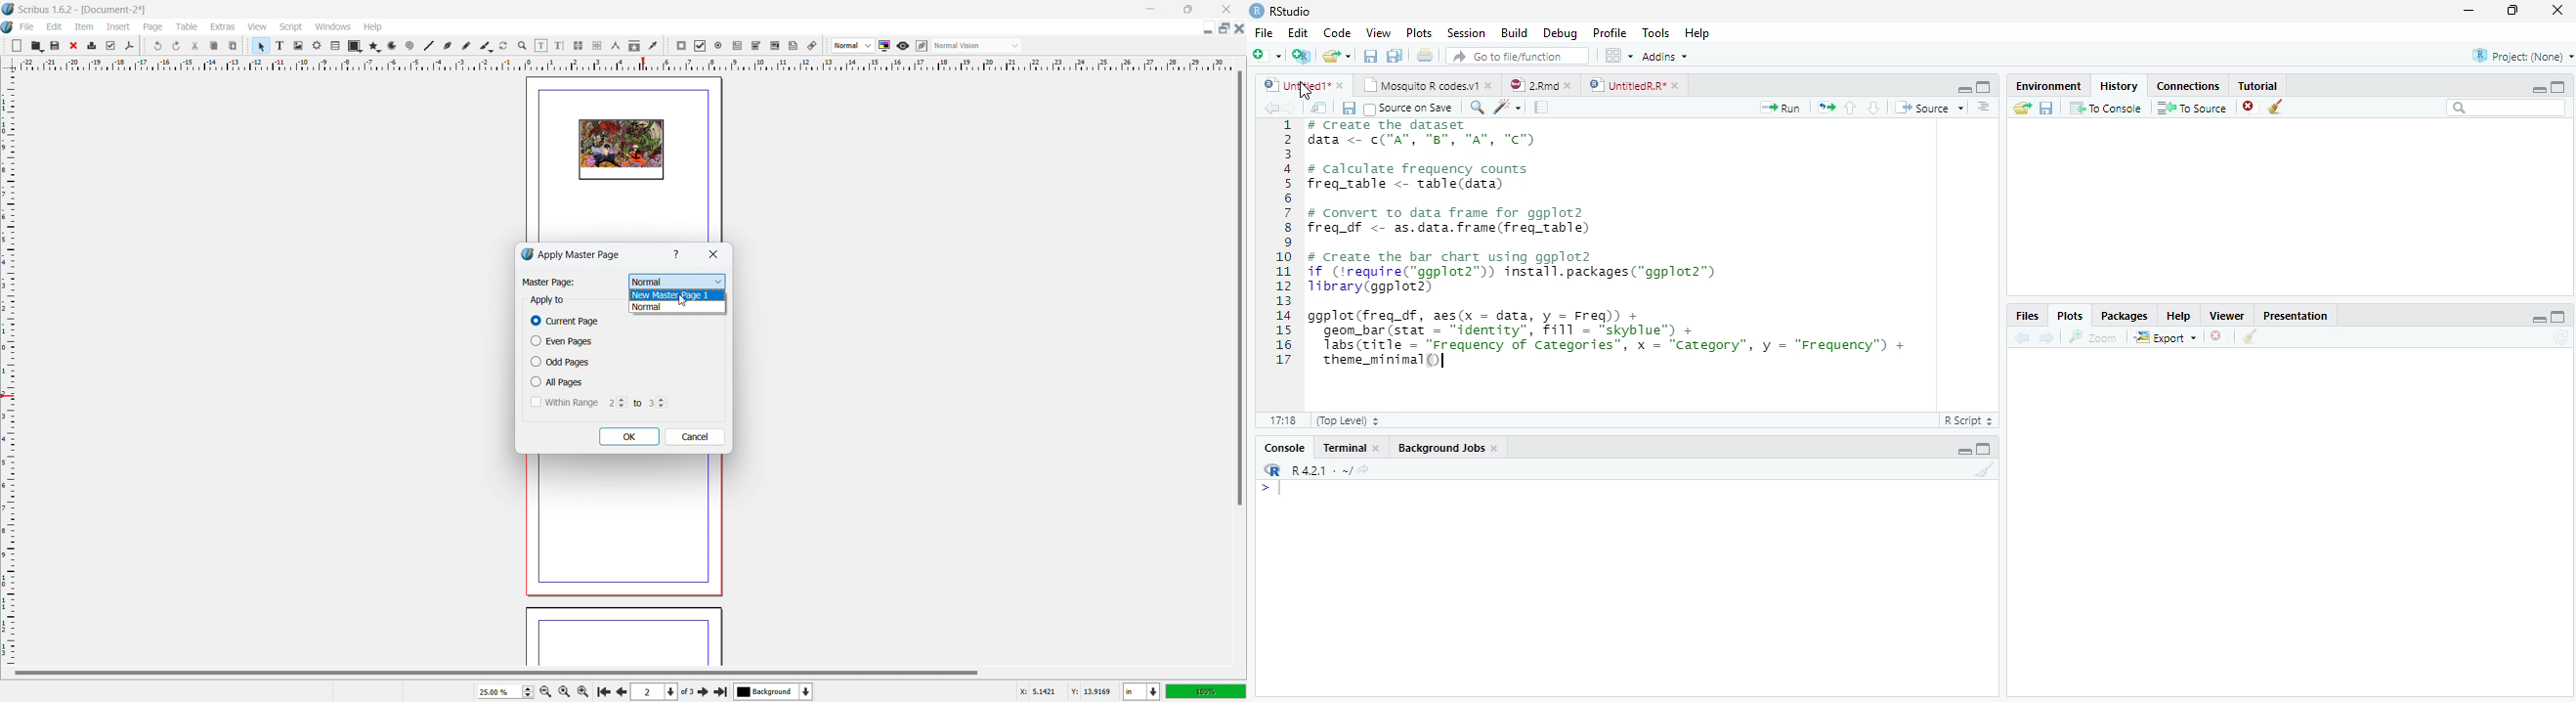 Image resolution: width=2576 pixels, height=728 pixels. Describe the element at coordinates (2019, 110) in the screenshot. I see `Load workspace` at that location.